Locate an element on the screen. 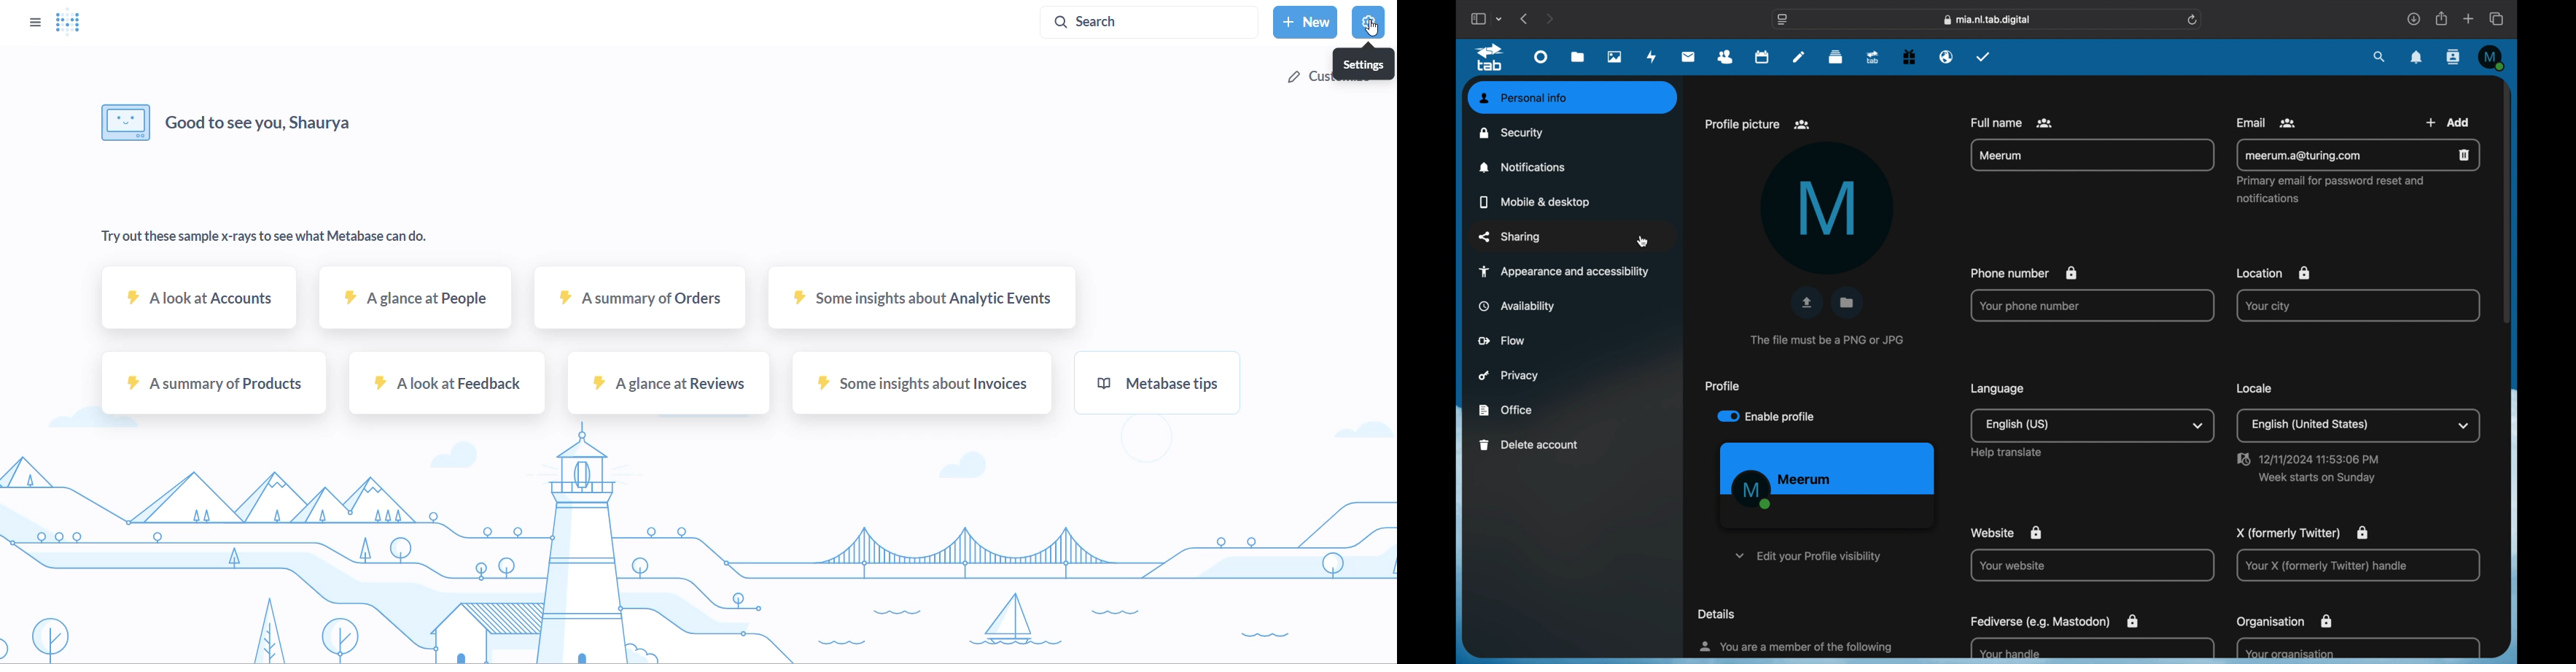 The width and height of the screenshot is (2576, 672). folder is located at coordinates (1847, 302).